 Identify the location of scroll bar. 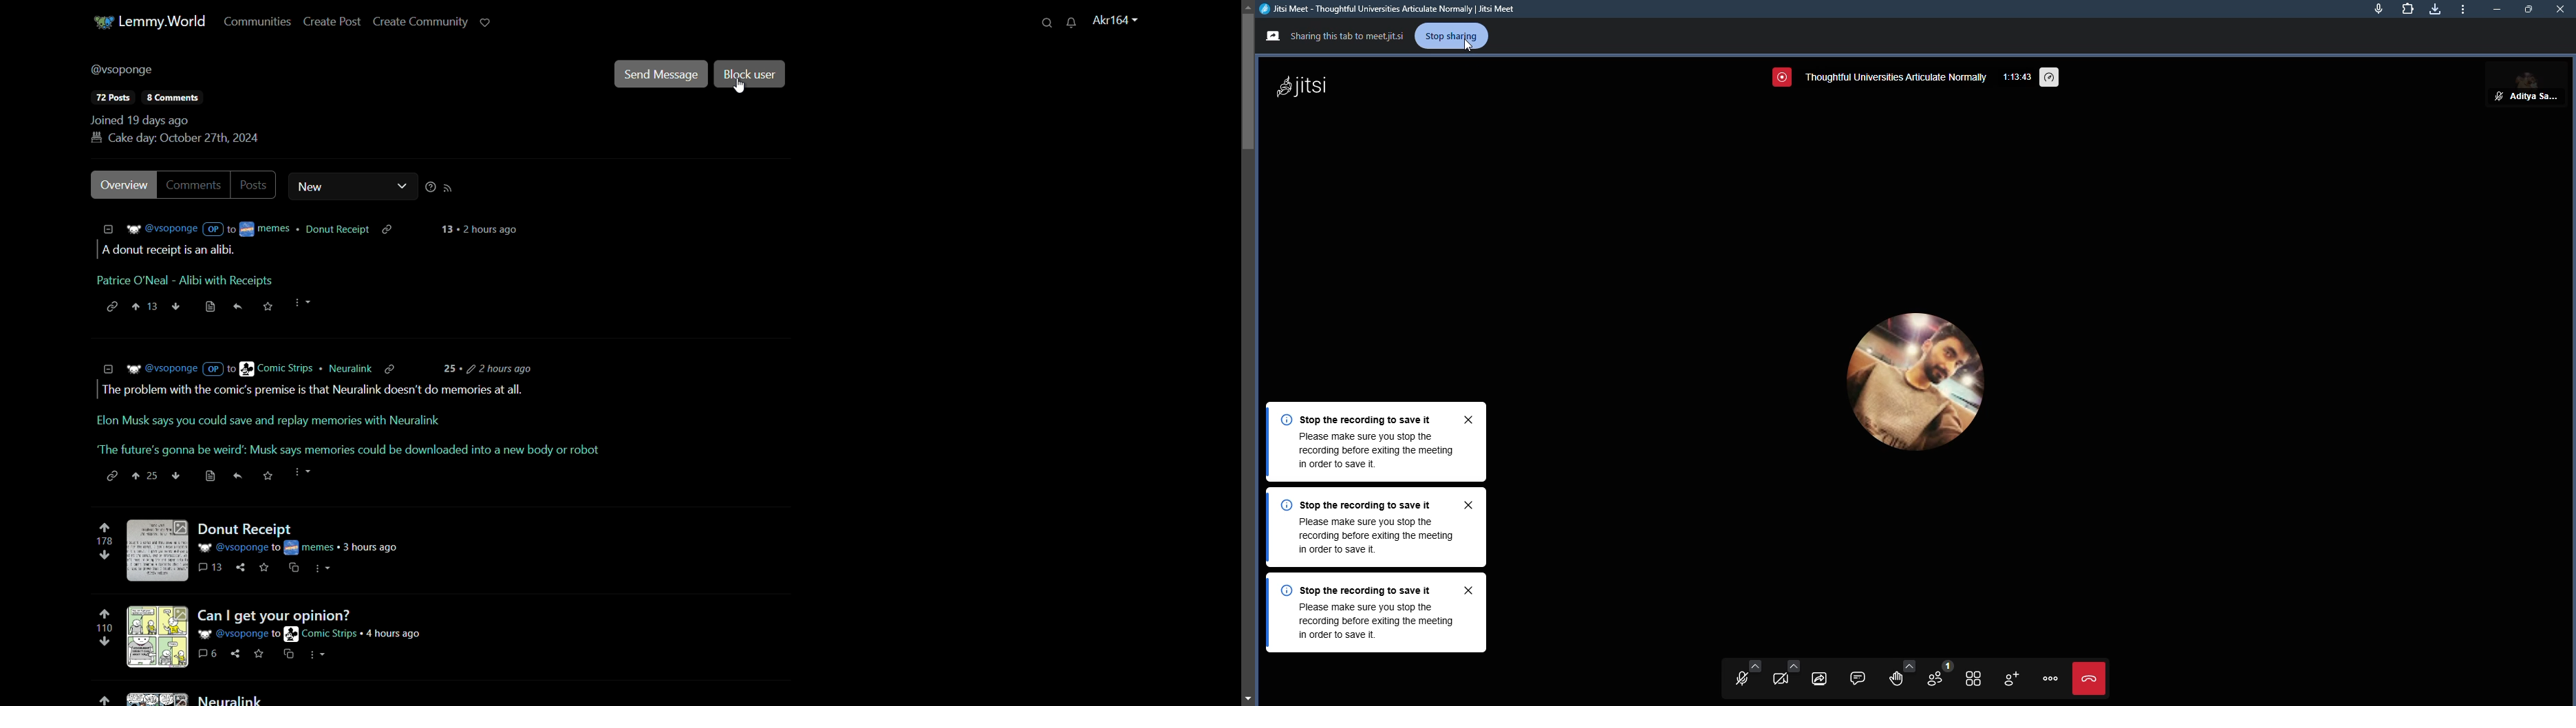
(1248, 80).